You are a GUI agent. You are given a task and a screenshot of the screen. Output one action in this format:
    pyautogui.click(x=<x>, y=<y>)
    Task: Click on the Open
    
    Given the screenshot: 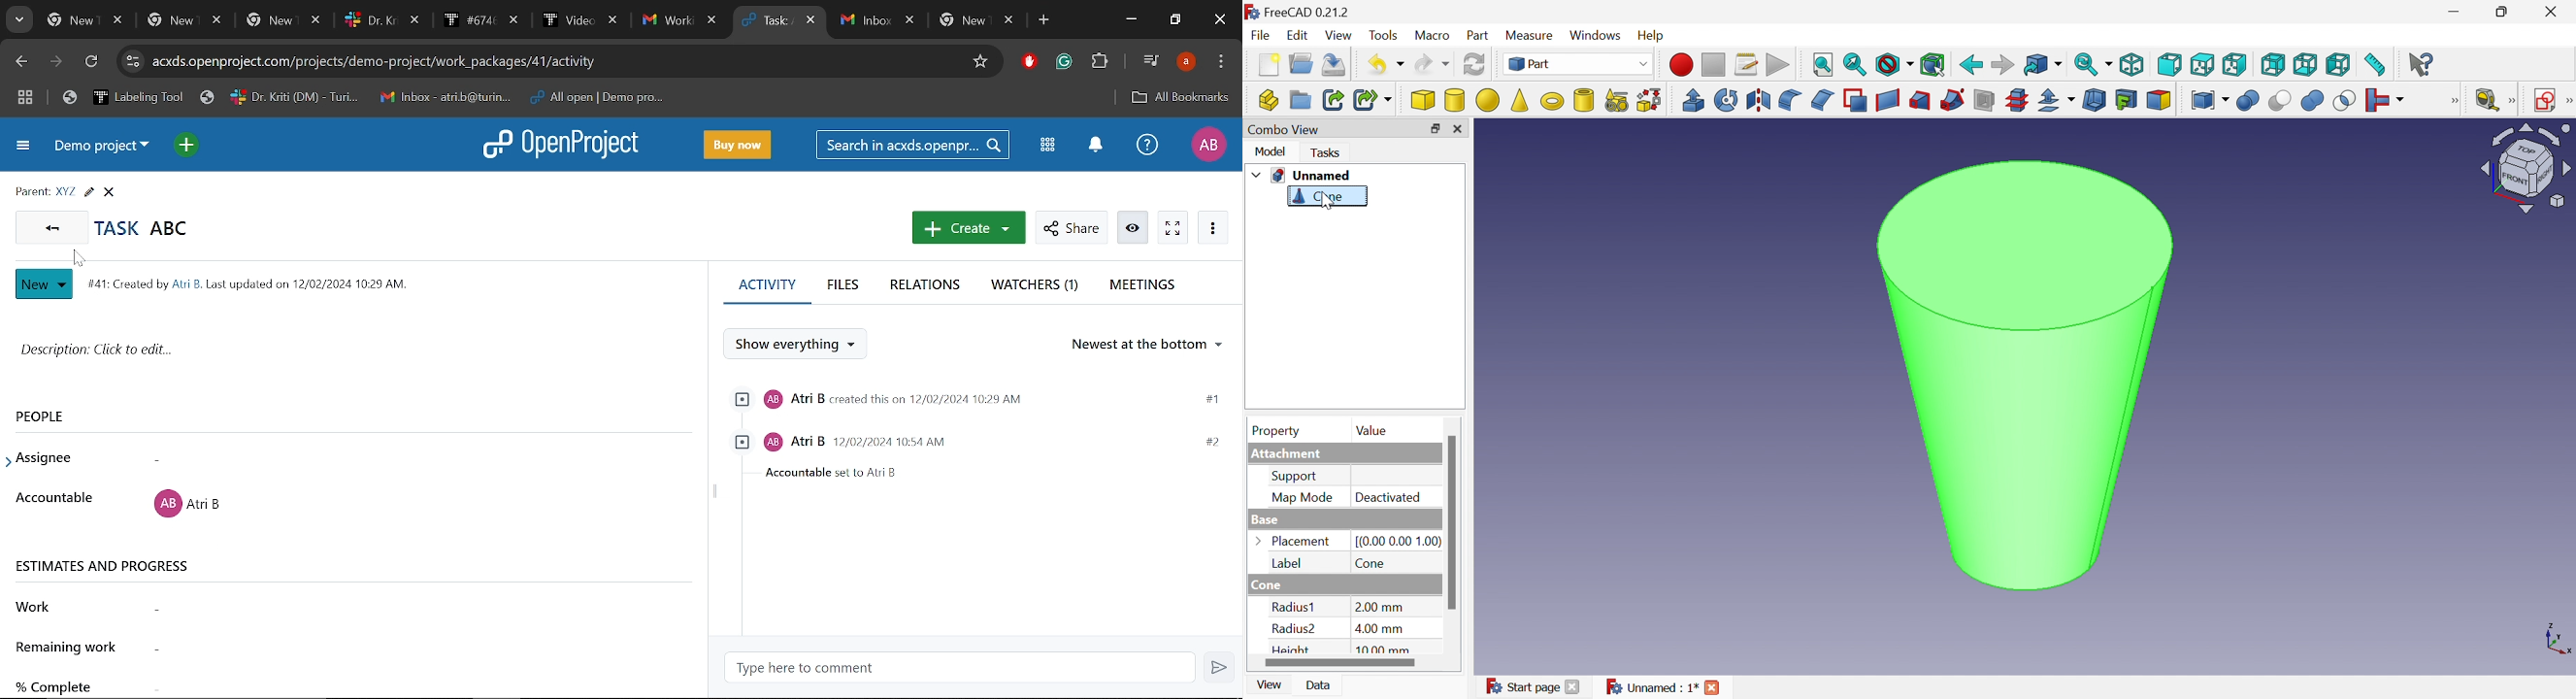 What is the action you would take?
    pyautogui.click(x=1300, y=65)
    